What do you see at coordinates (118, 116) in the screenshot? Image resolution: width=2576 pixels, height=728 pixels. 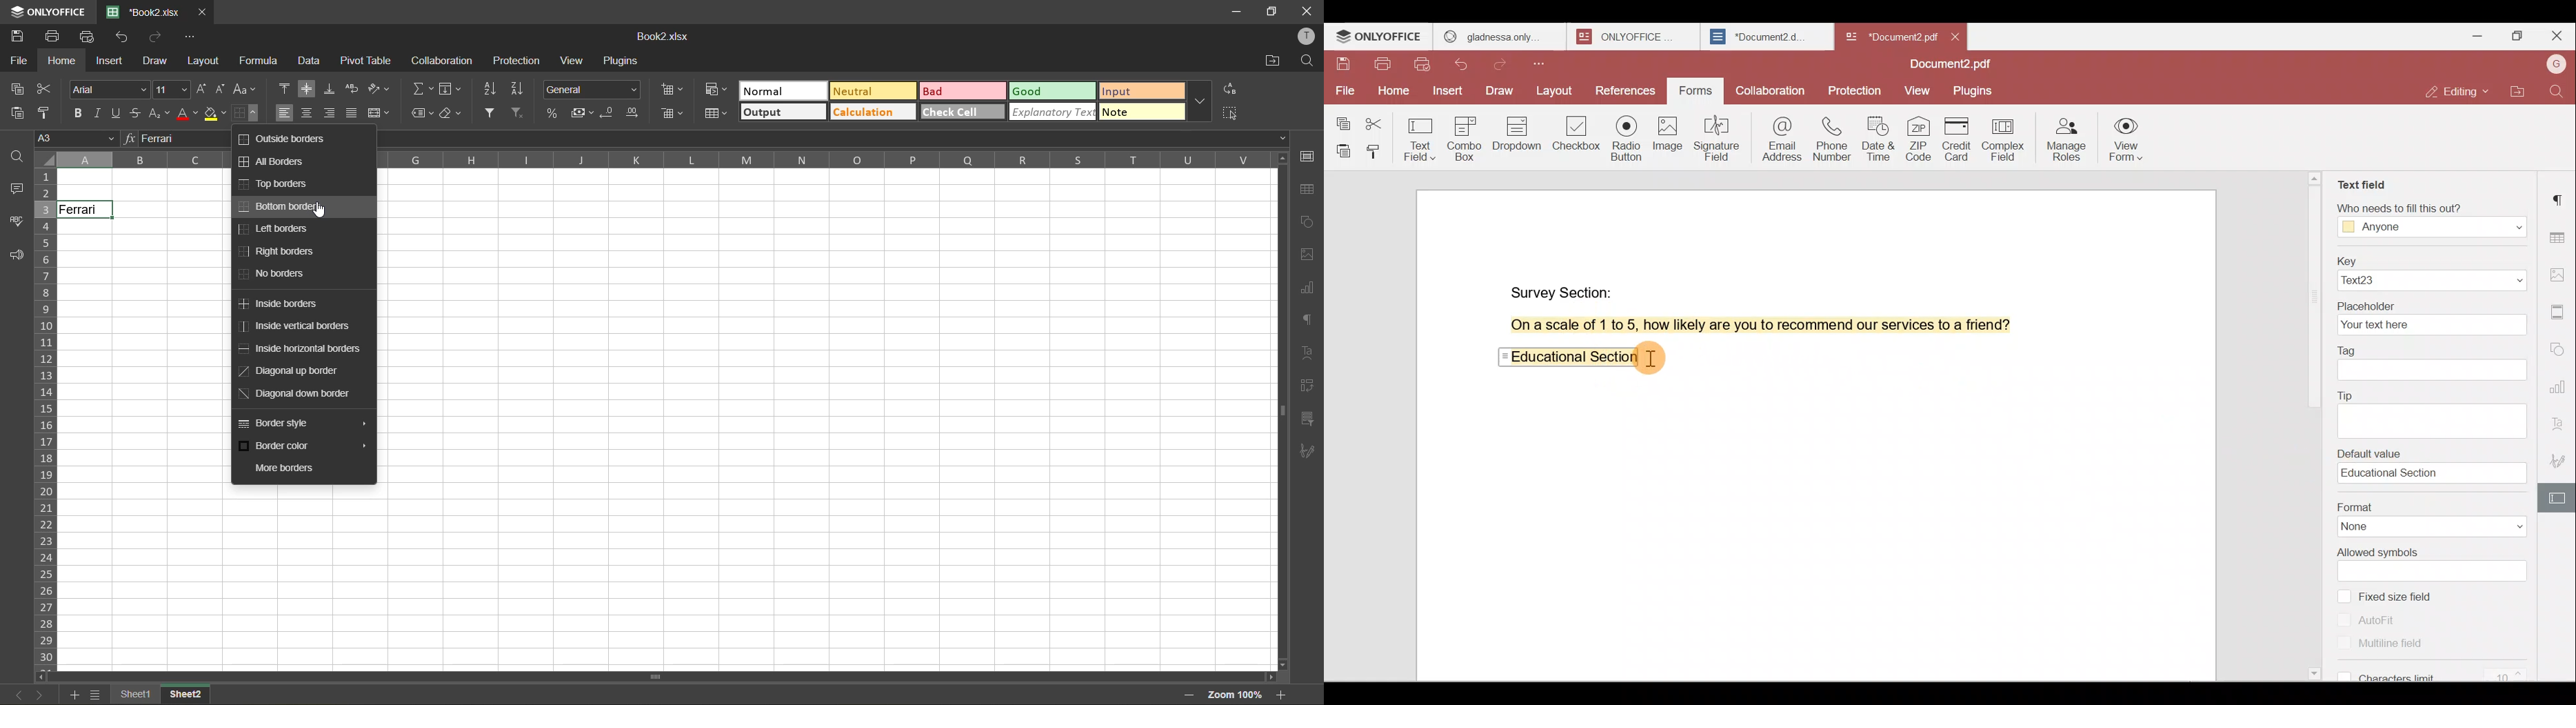 I see `underline` at bounding box center [118, 116].